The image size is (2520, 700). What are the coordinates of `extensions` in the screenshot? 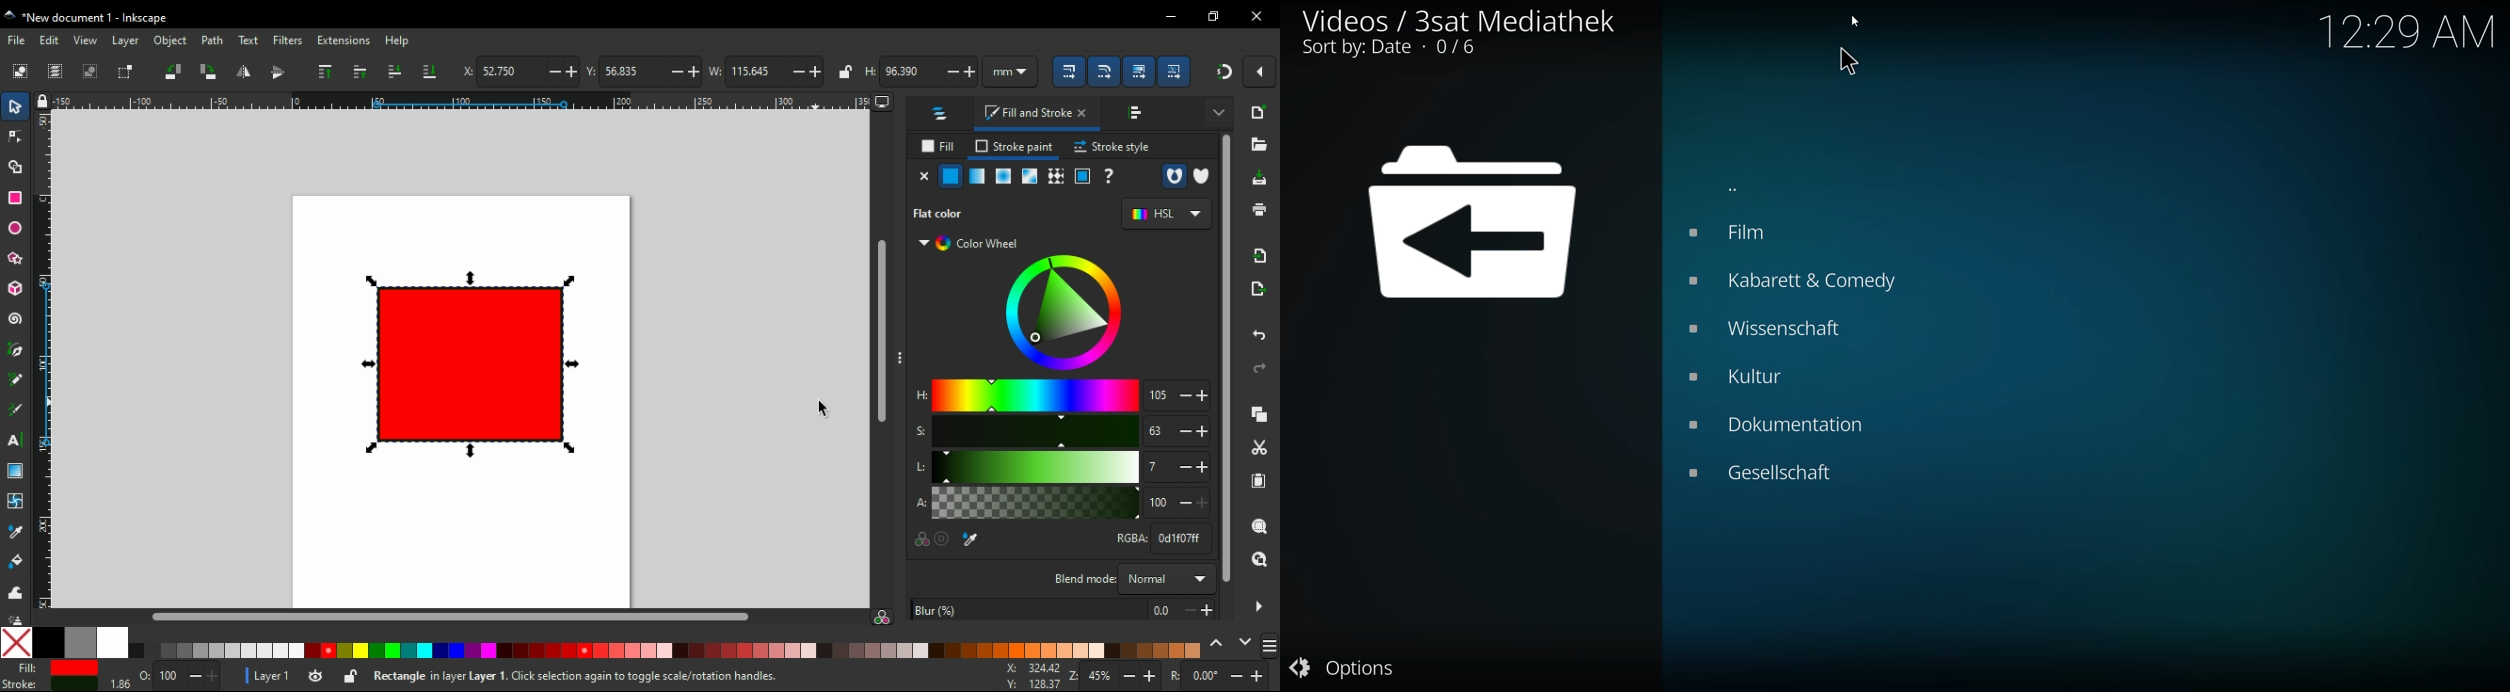 It's located at (342, 41).